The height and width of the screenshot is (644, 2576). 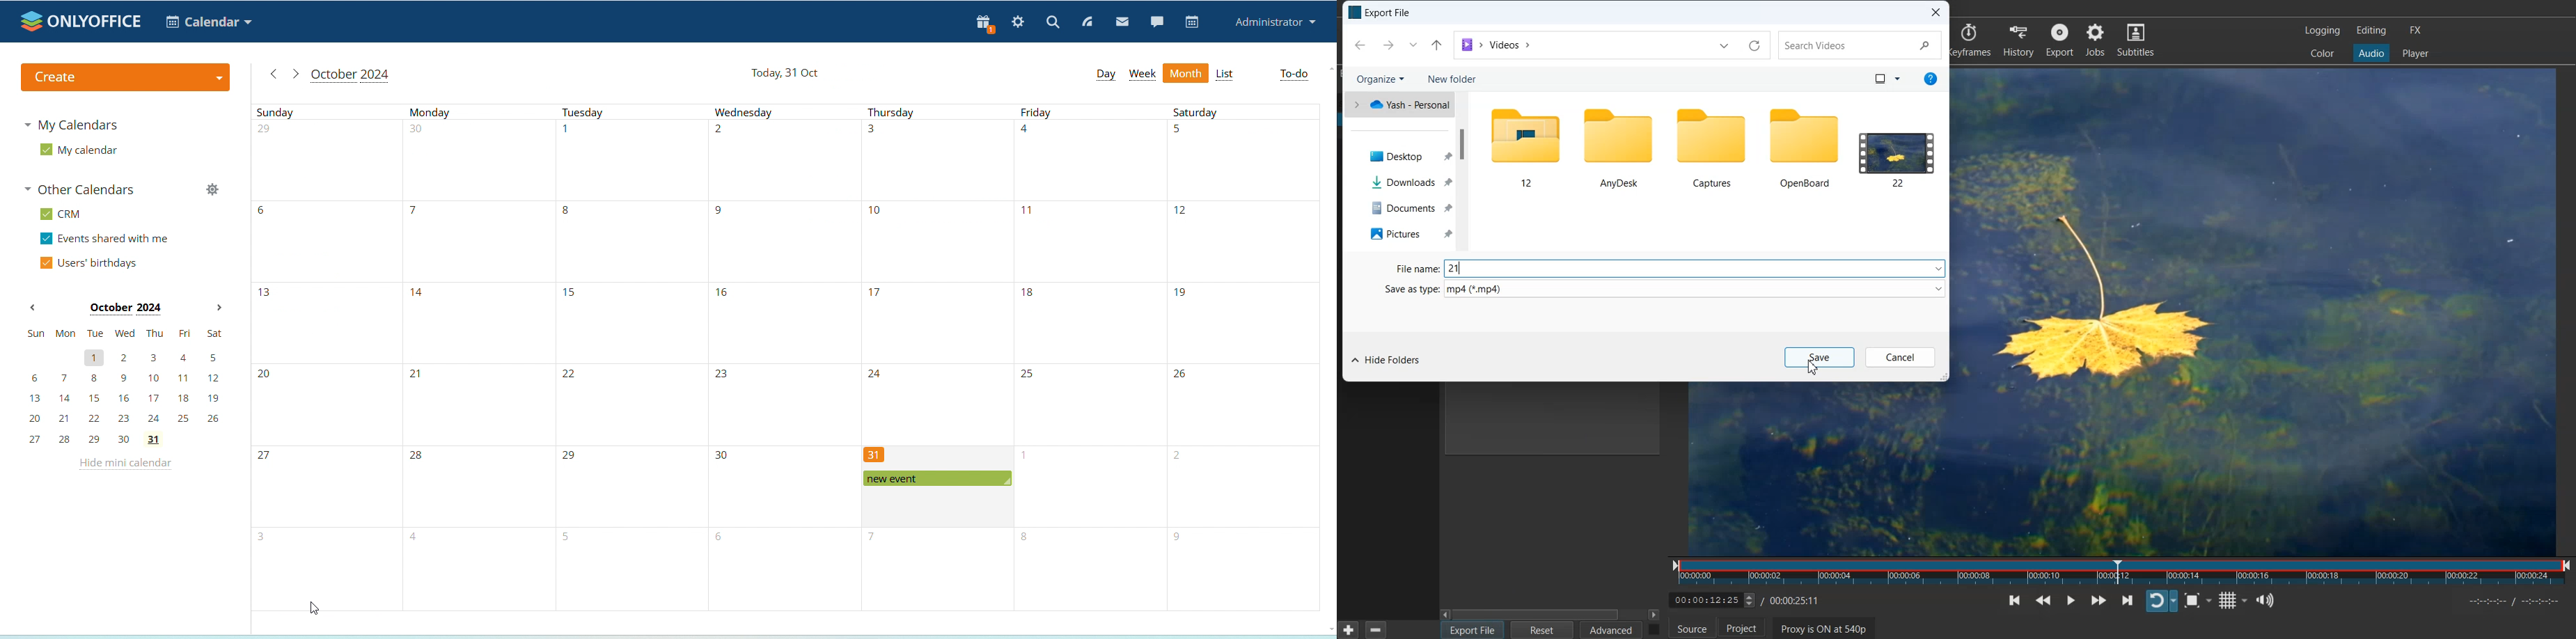 What do you see at coordinates (2061, 39) in the screenshot?
I see `Export` at bounding box center [2061, 39].